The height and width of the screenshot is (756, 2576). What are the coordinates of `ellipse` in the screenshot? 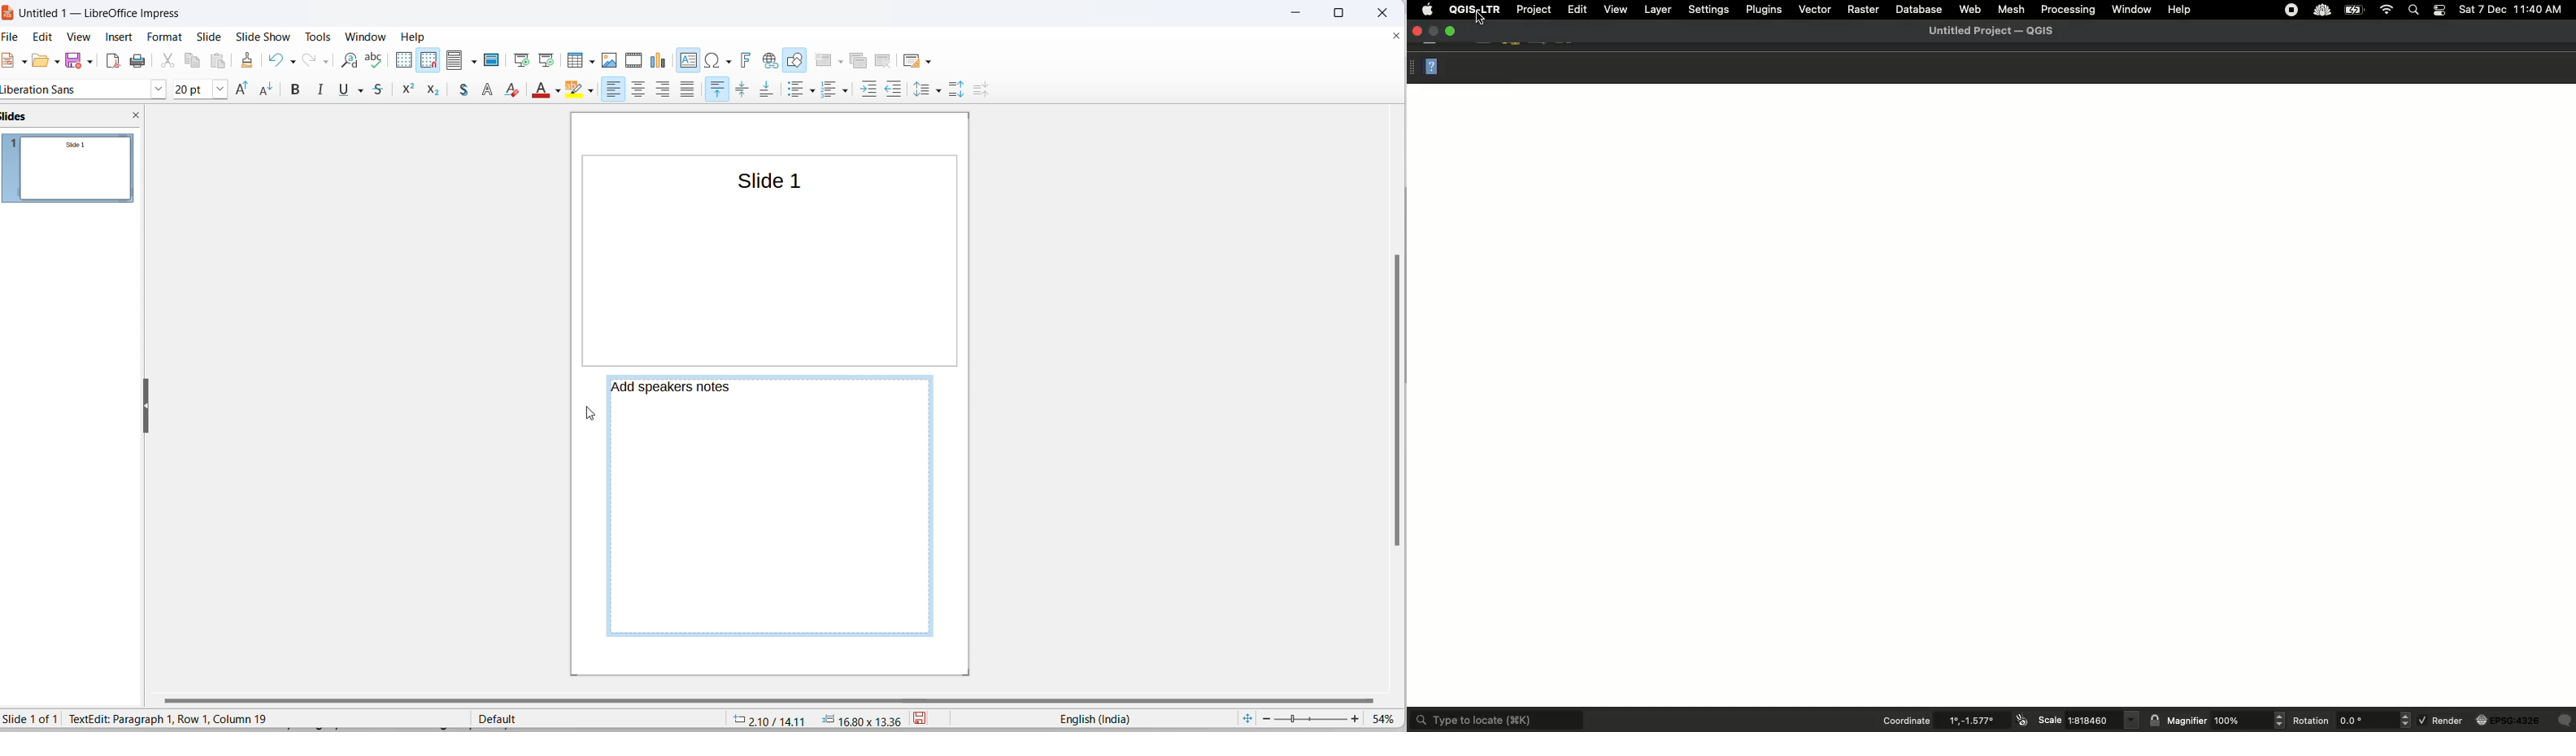 It's located at (186, 89).